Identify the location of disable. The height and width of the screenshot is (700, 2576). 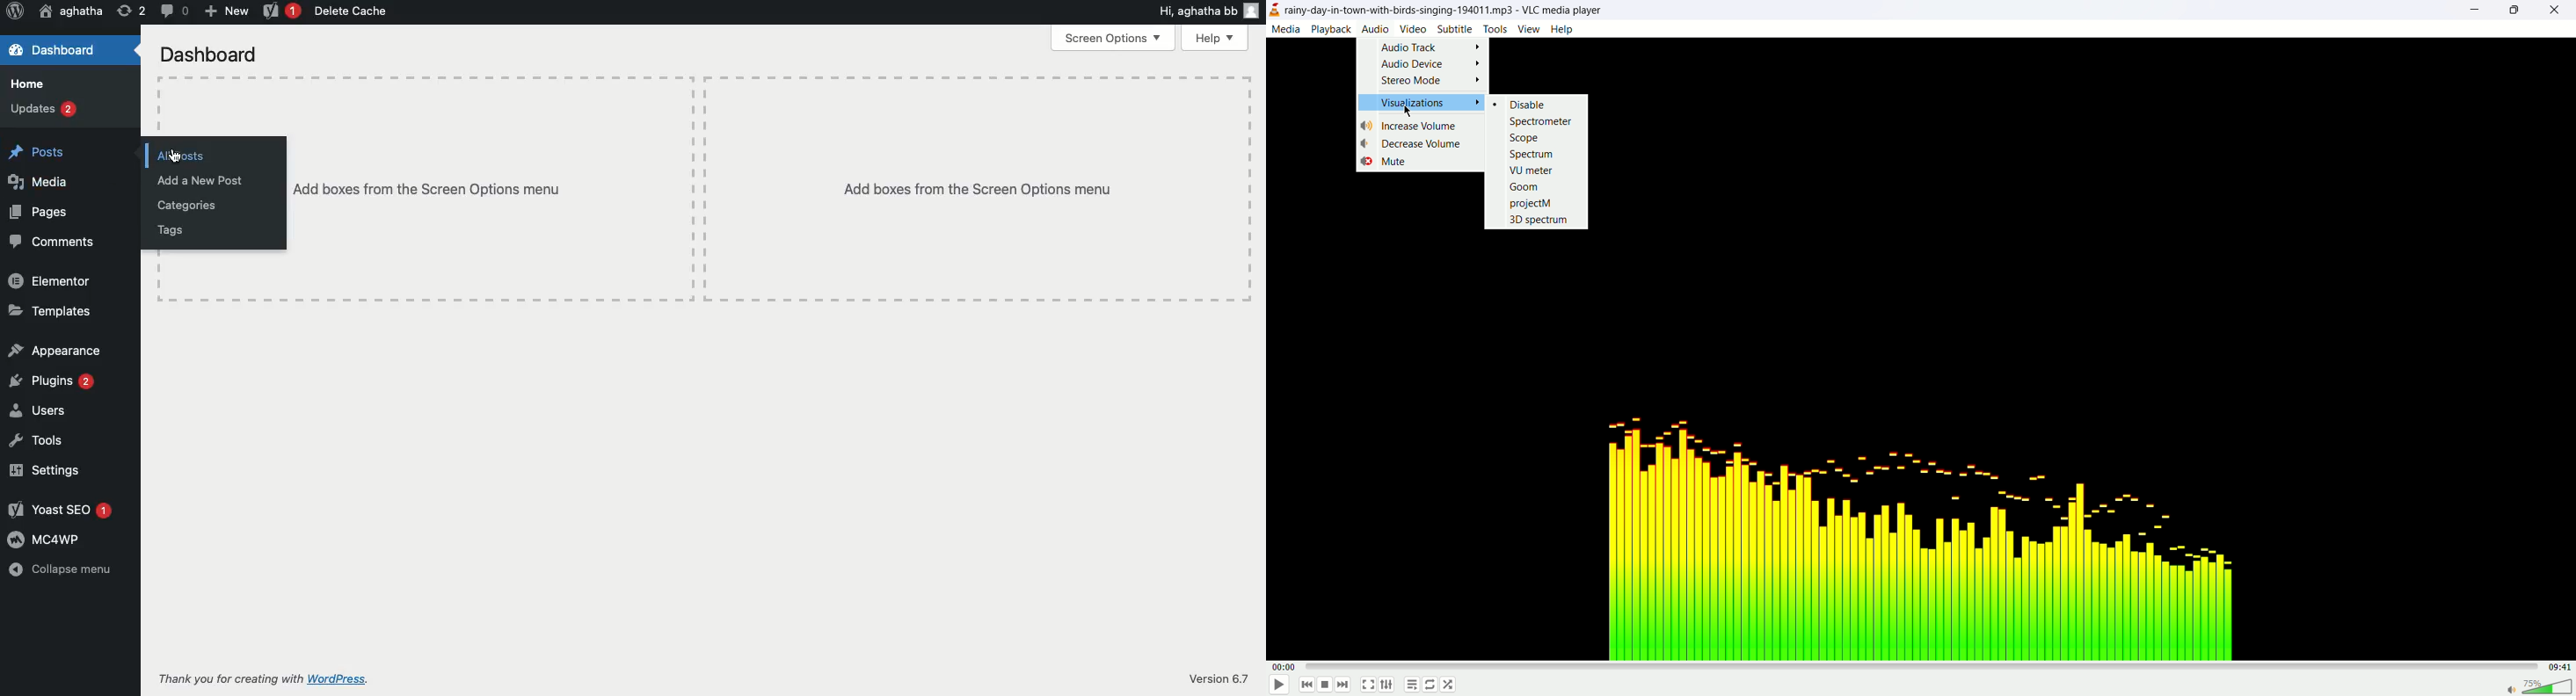
(1530, 105).